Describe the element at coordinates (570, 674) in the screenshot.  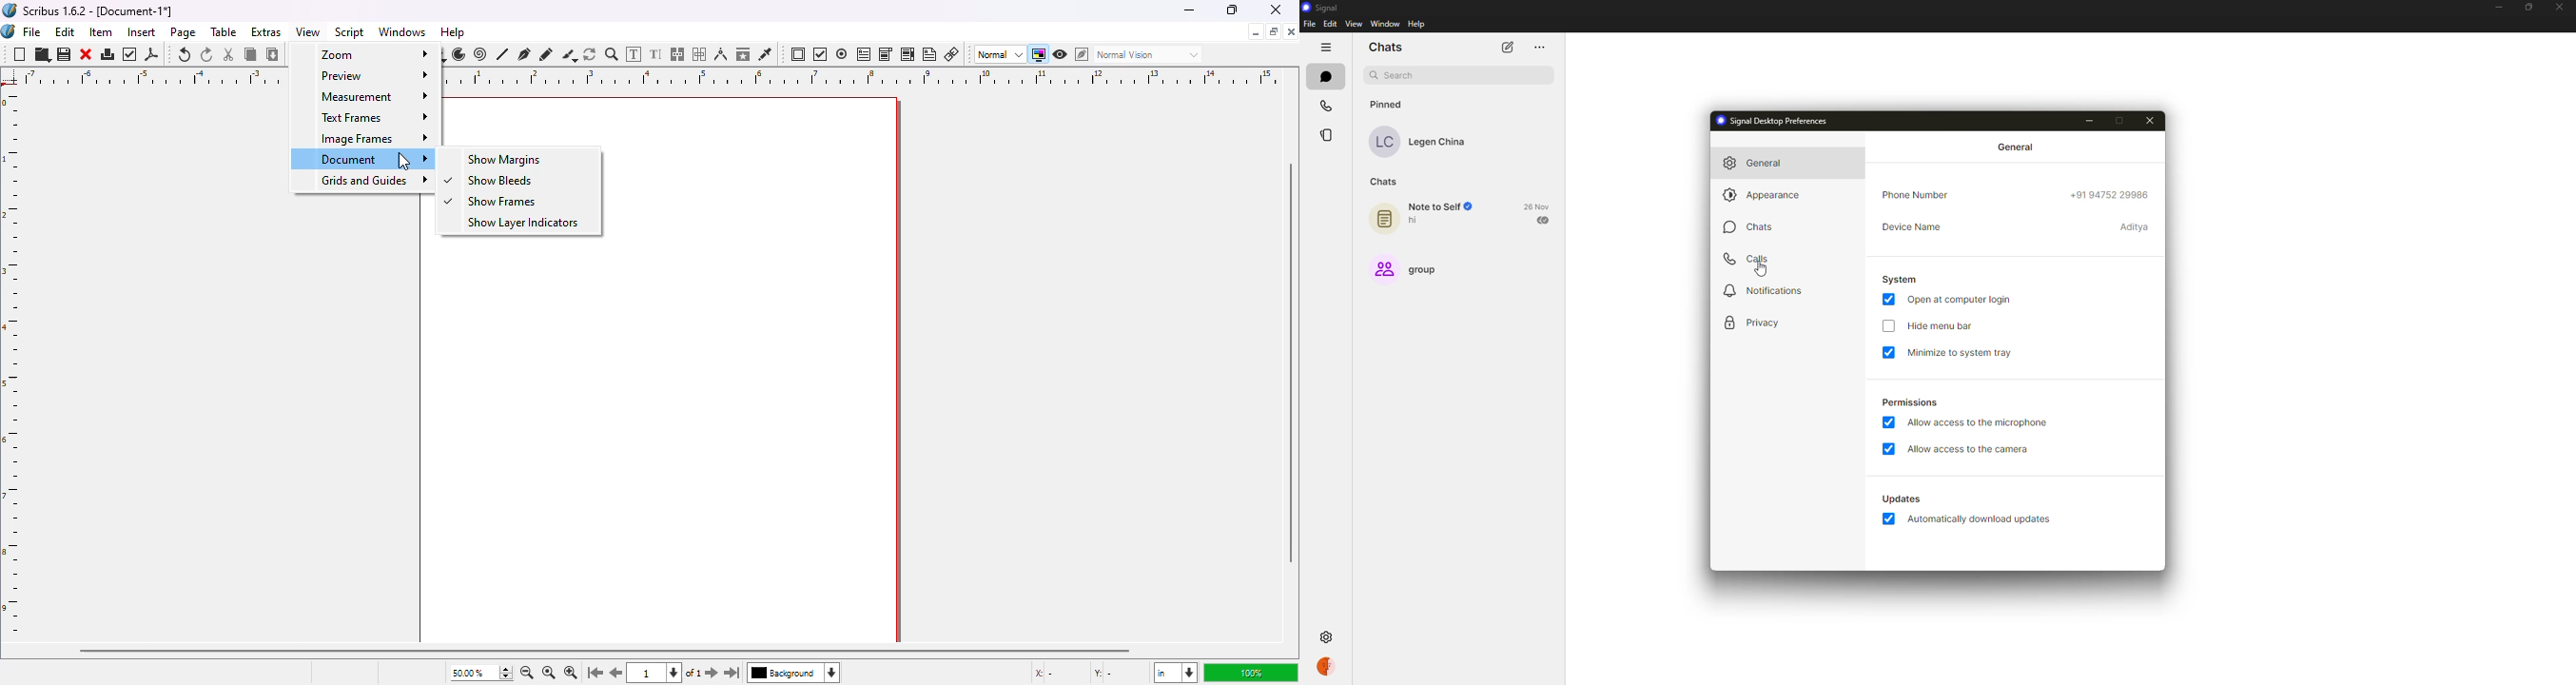
I see `zoom in by the stepping value in tools preferences` at that location.